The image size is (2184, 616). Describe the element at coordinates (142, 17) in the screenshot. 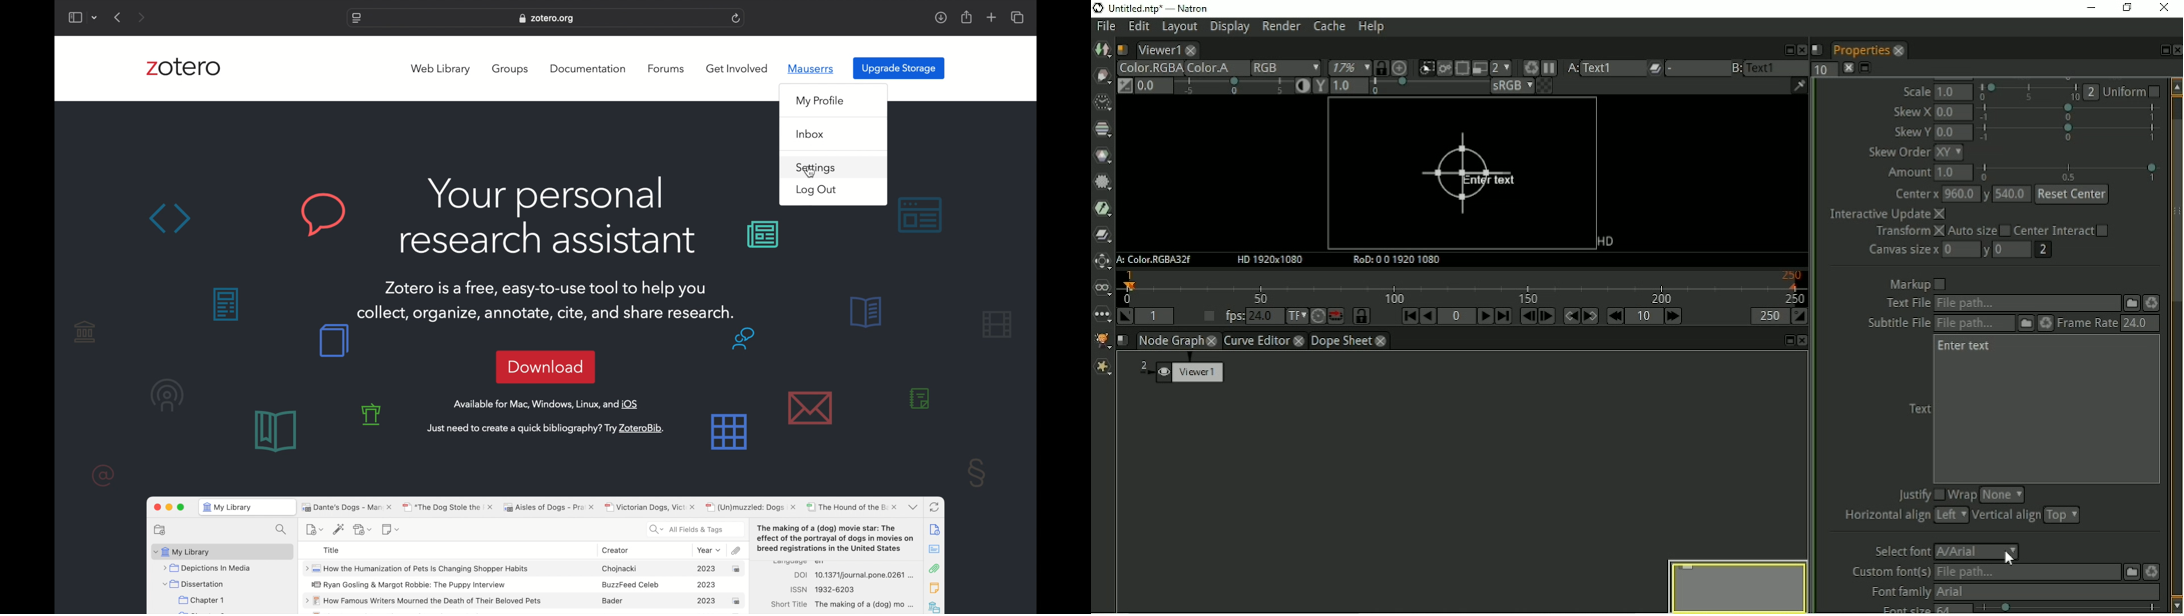

I see `next` at that location.